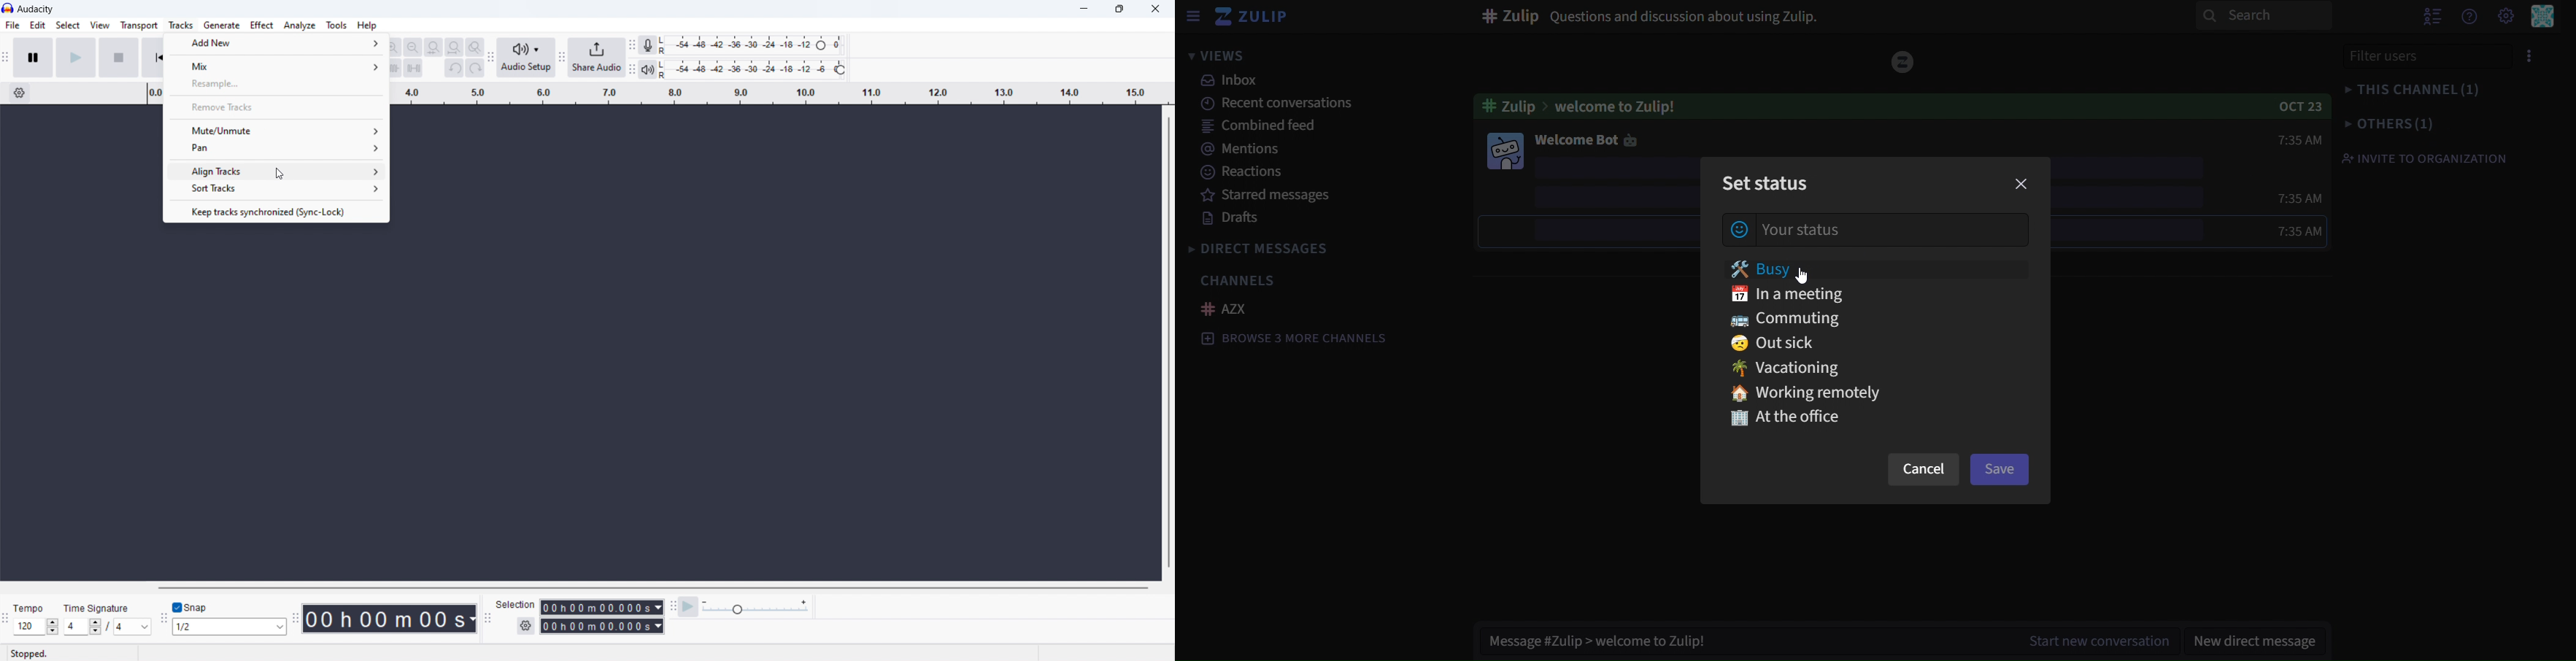 The width and height of the screenshot is (2576, 672). Describe the element at coordinates (434, 47) in the screenshot. I see `fit selection to width` at that location.